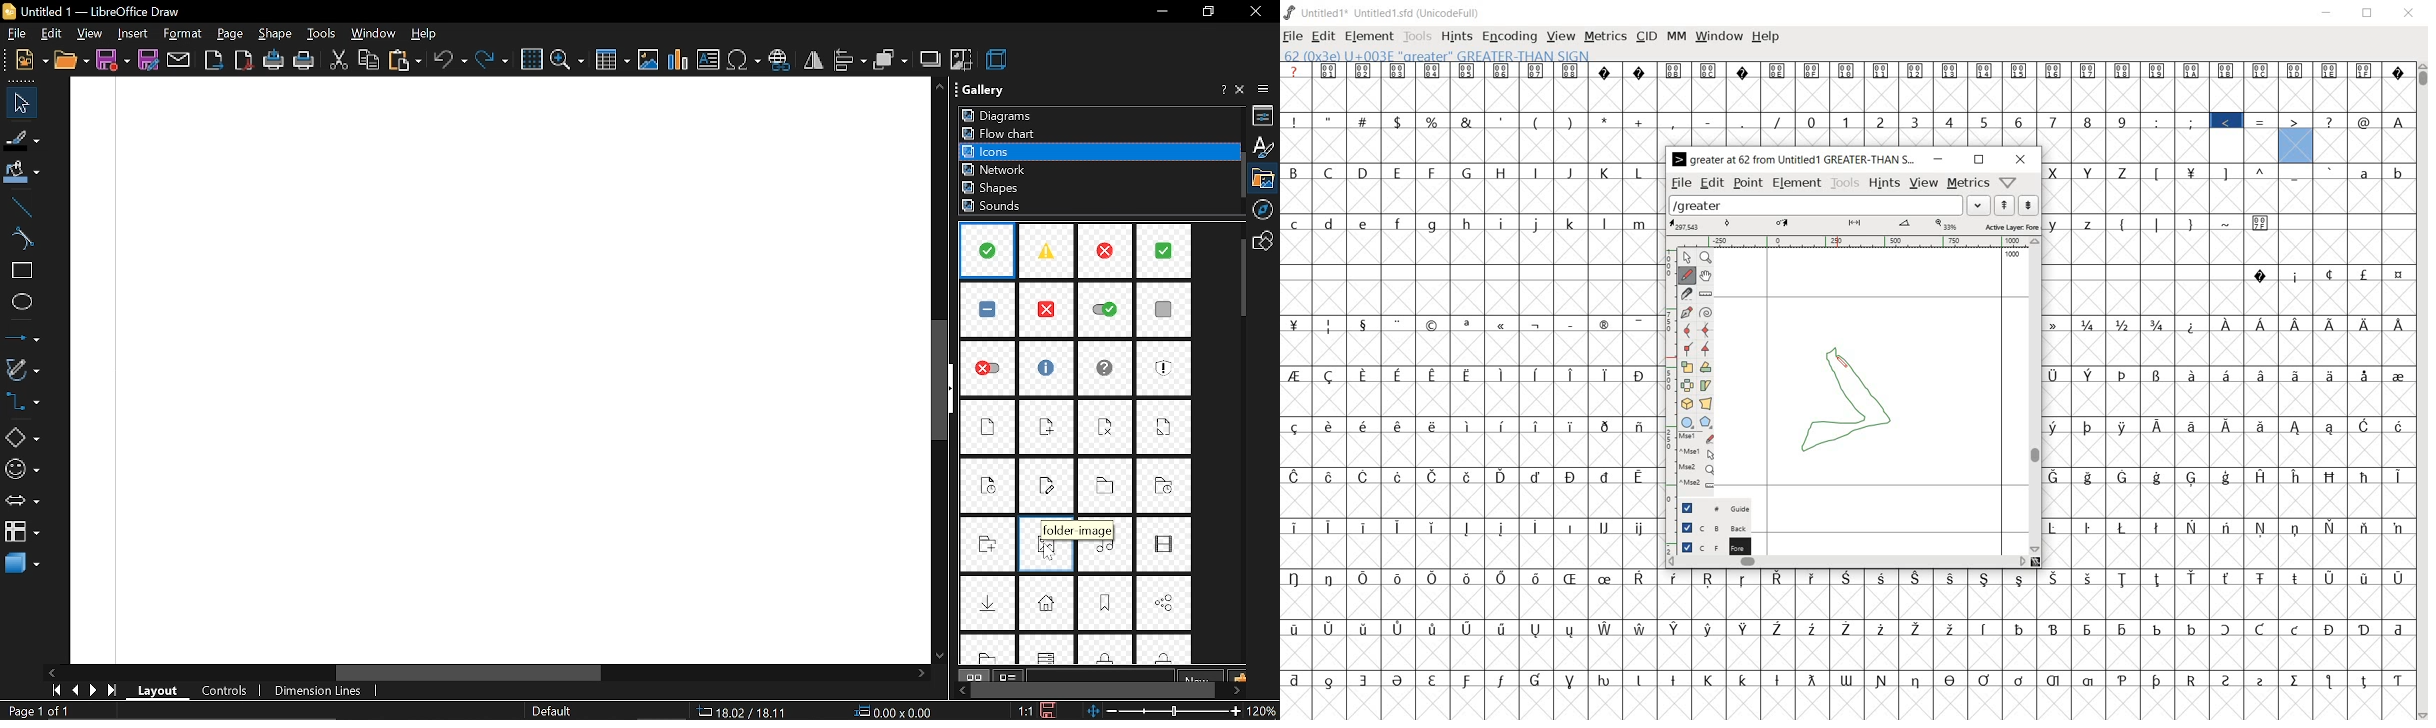  What do you see at coordinates (1240, 279) in the screenshot?
I see `vertical scrollbar` at bounding box center [1240, 279].